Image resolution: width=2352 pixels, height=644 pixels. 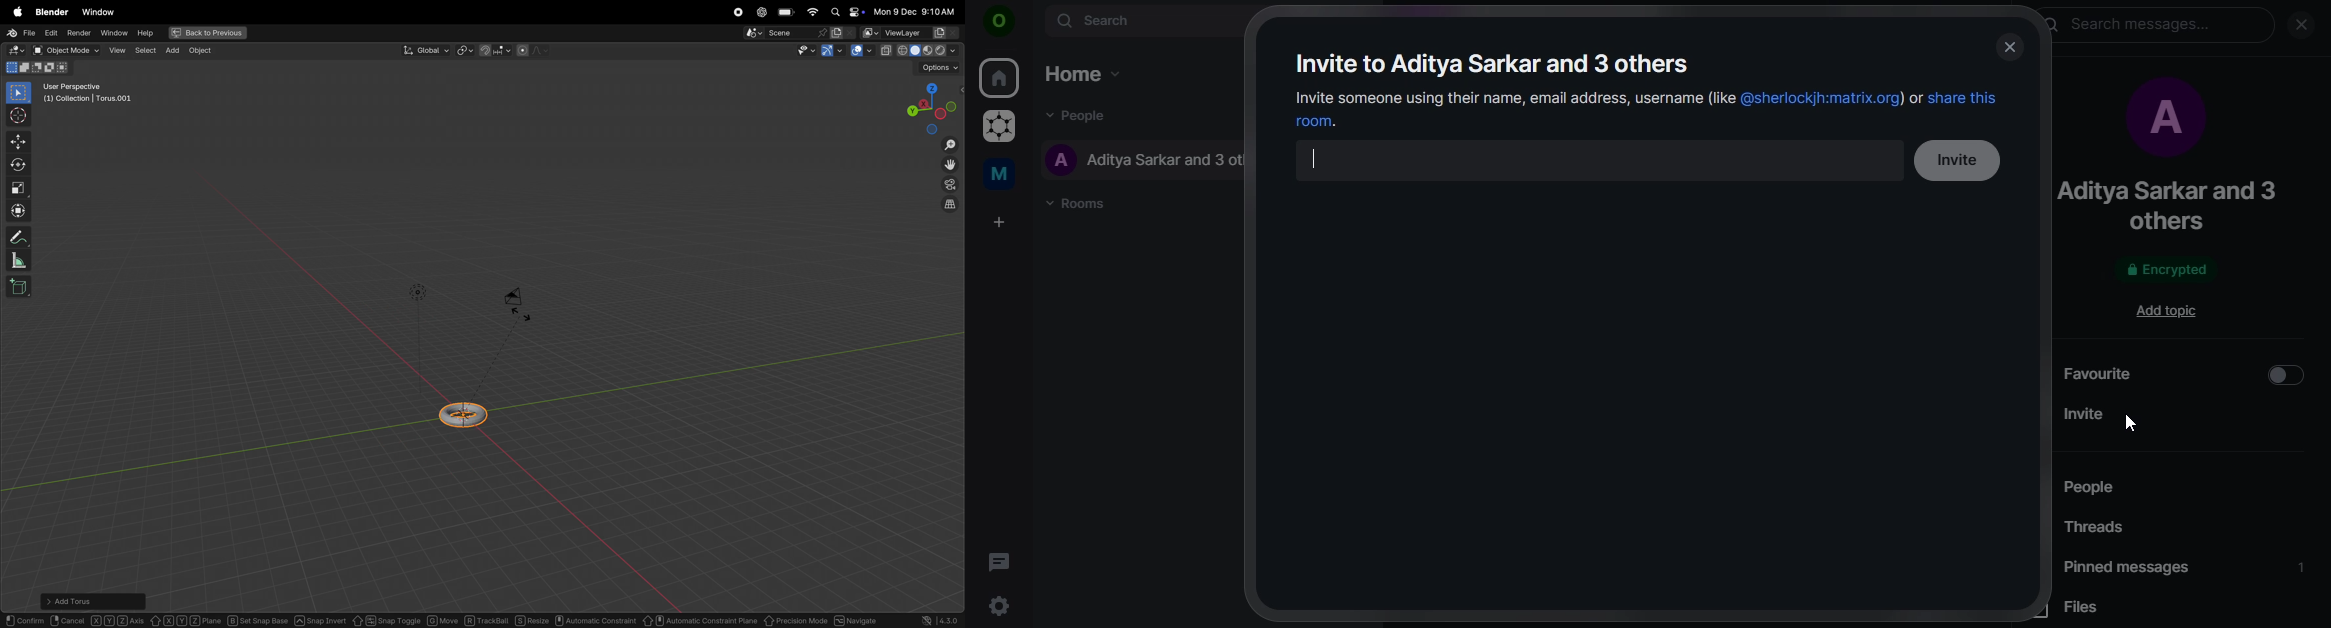 What do you see at coordinates (2131, 424) in the screenshot?
I see `cursor` at bounding box center [2131, 424].